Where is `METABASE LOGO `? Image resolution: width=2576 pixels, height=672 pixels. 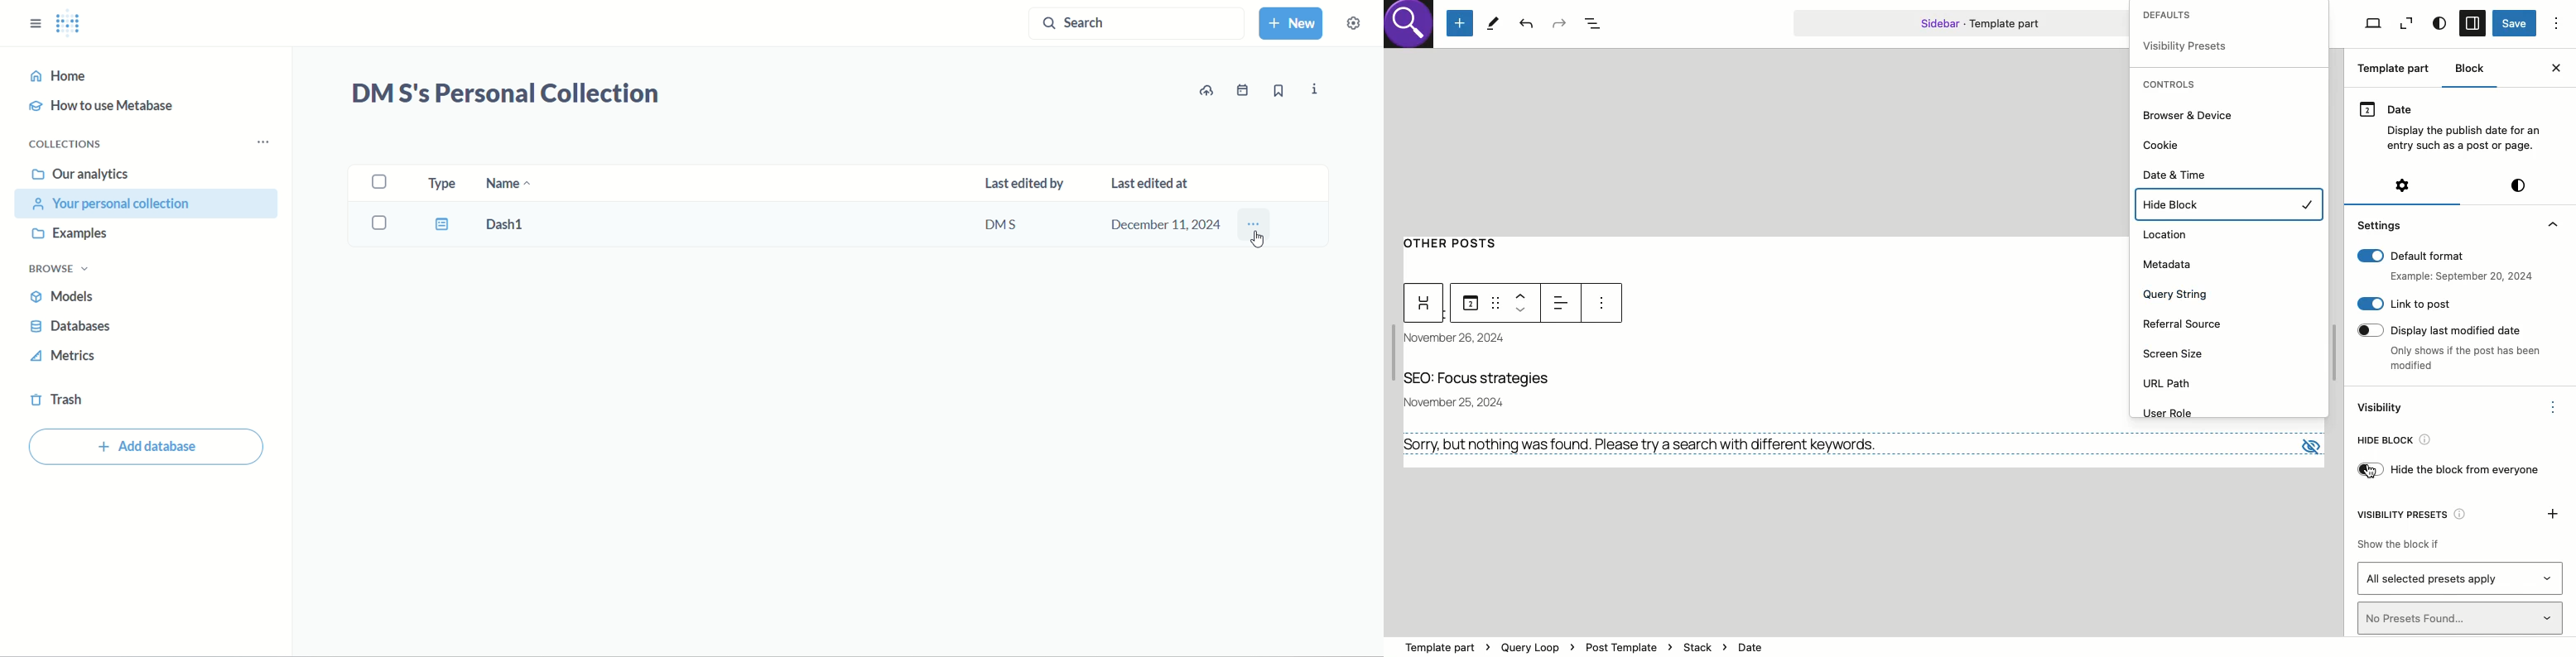
METABASE LOGO  is located at coordinates (74, 24).